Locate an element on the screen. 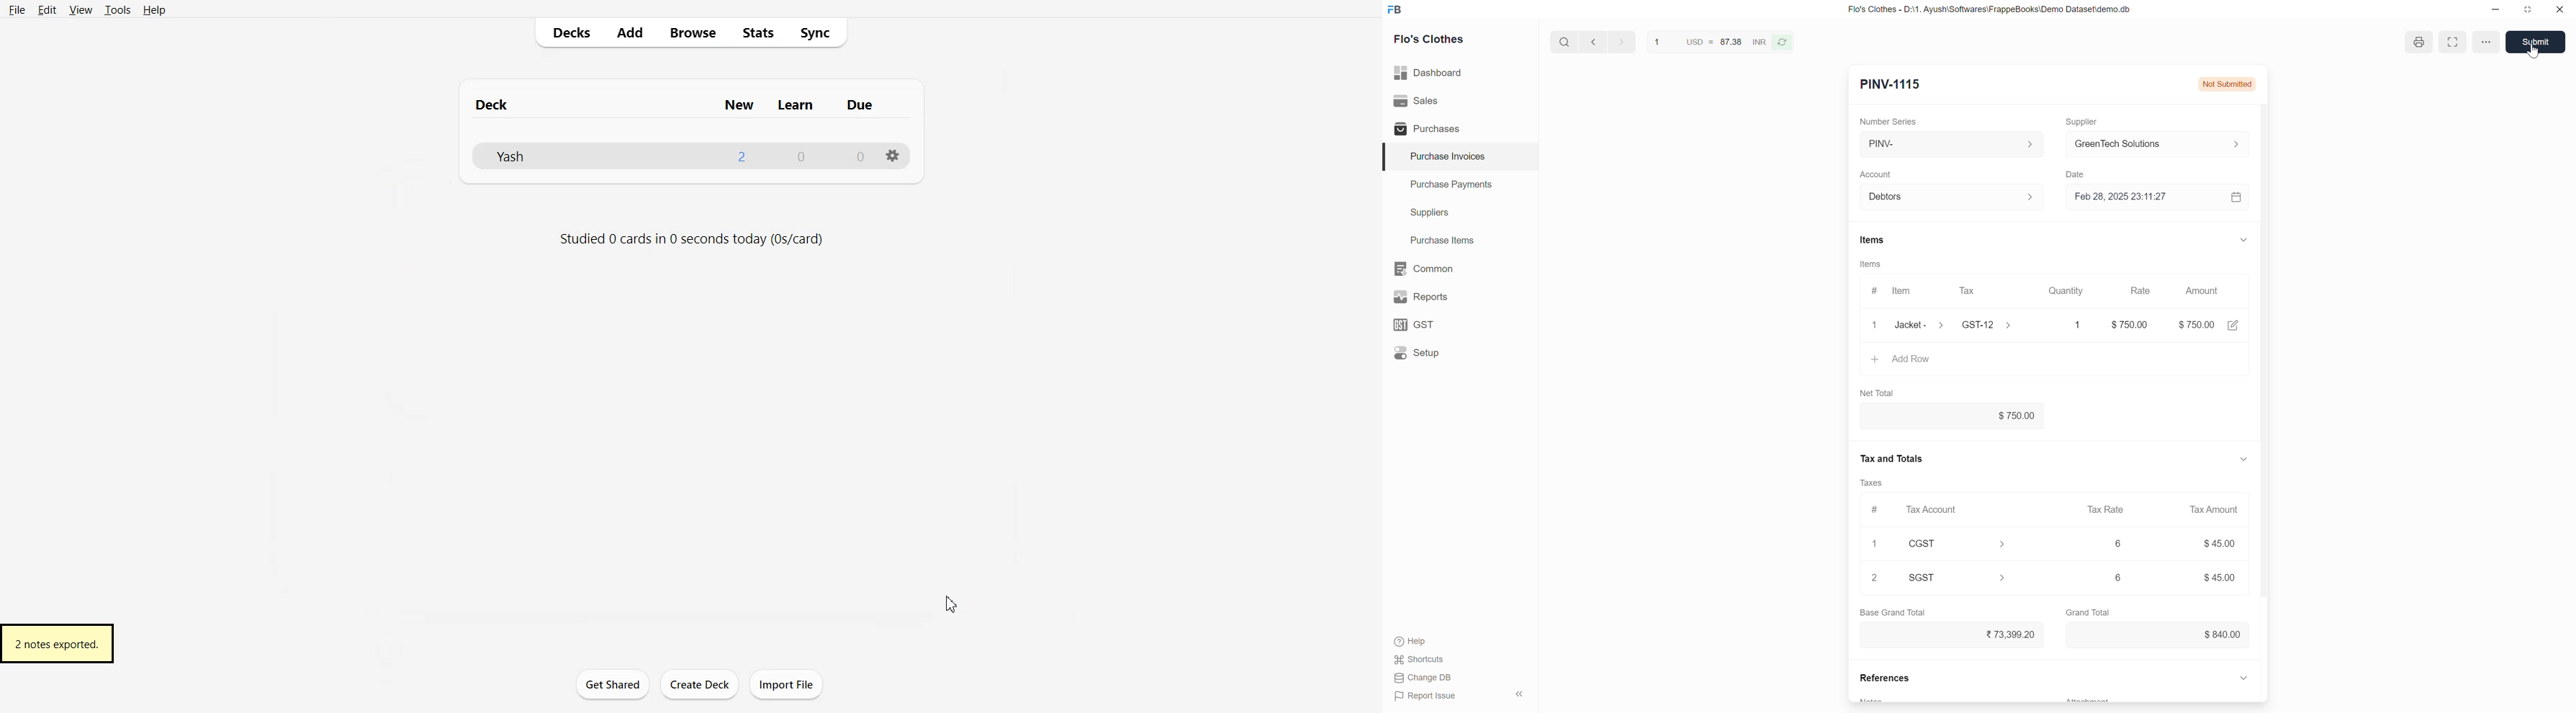 This screenshot has width=2576, height=728. 102.99 is located at coordinates (2124, 324).